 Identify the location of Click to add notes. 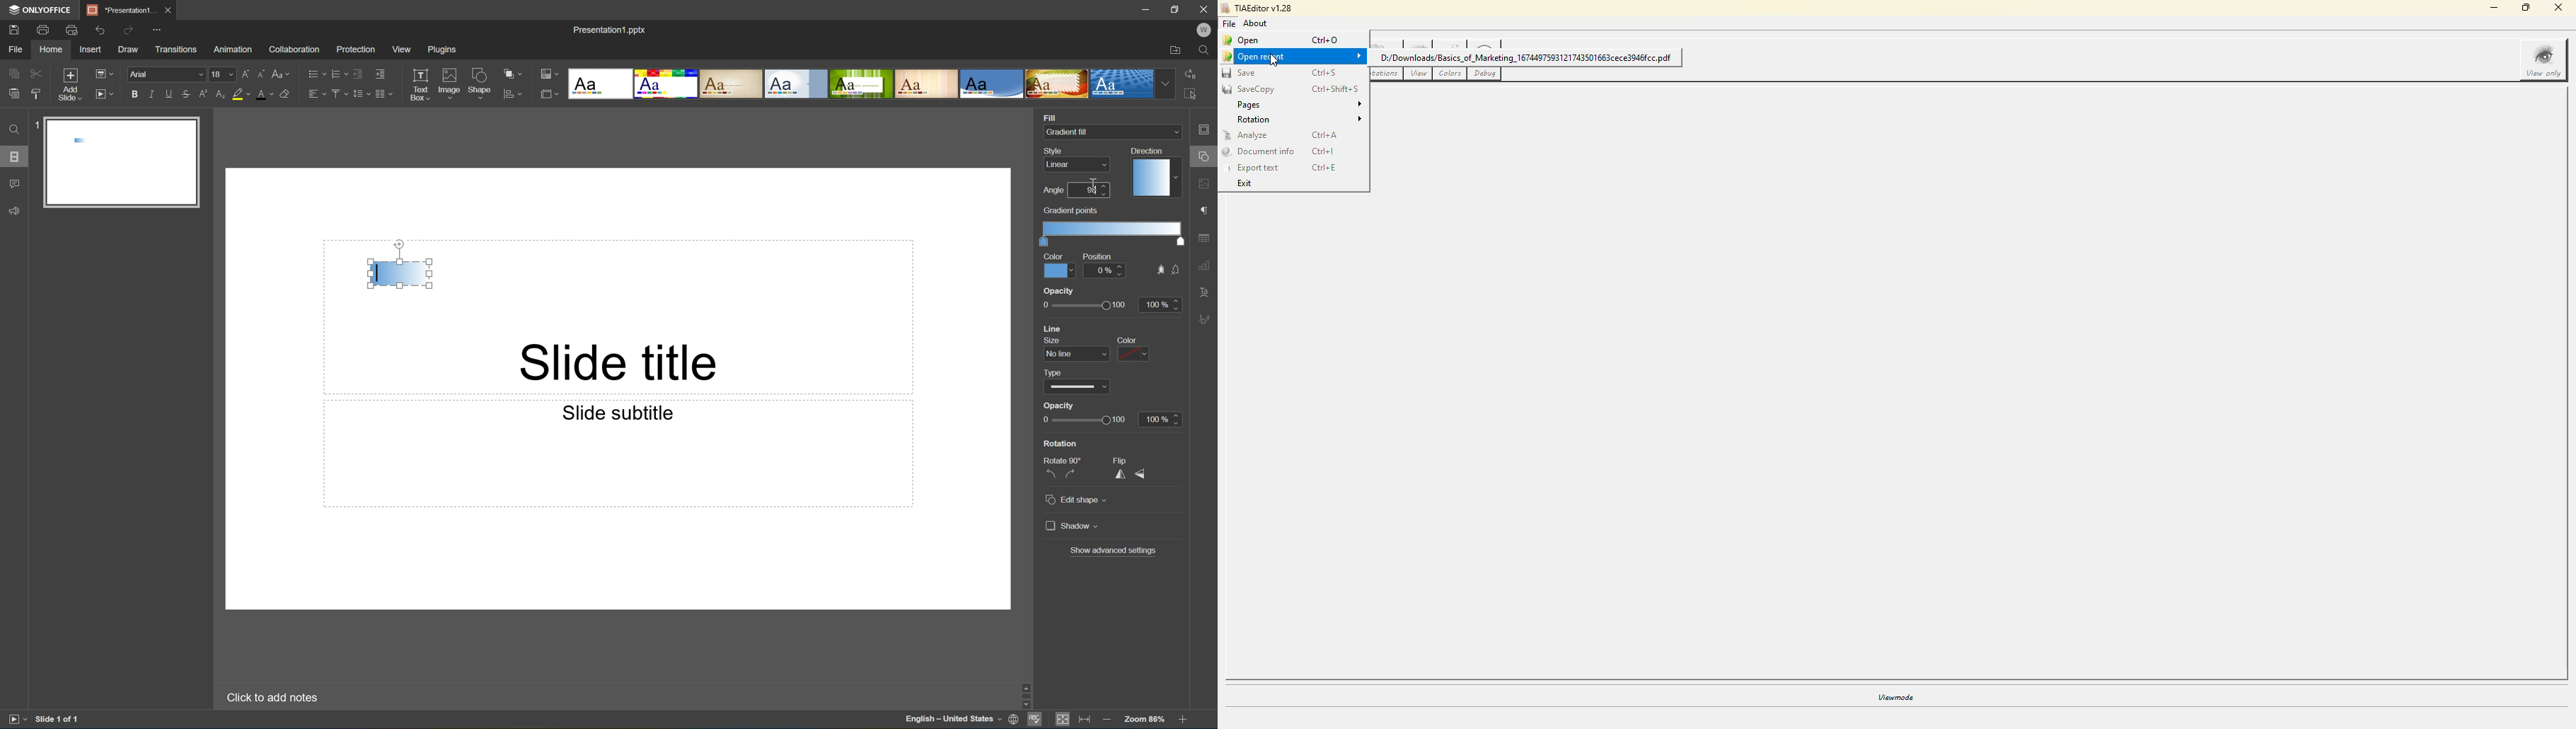
(270, 696).